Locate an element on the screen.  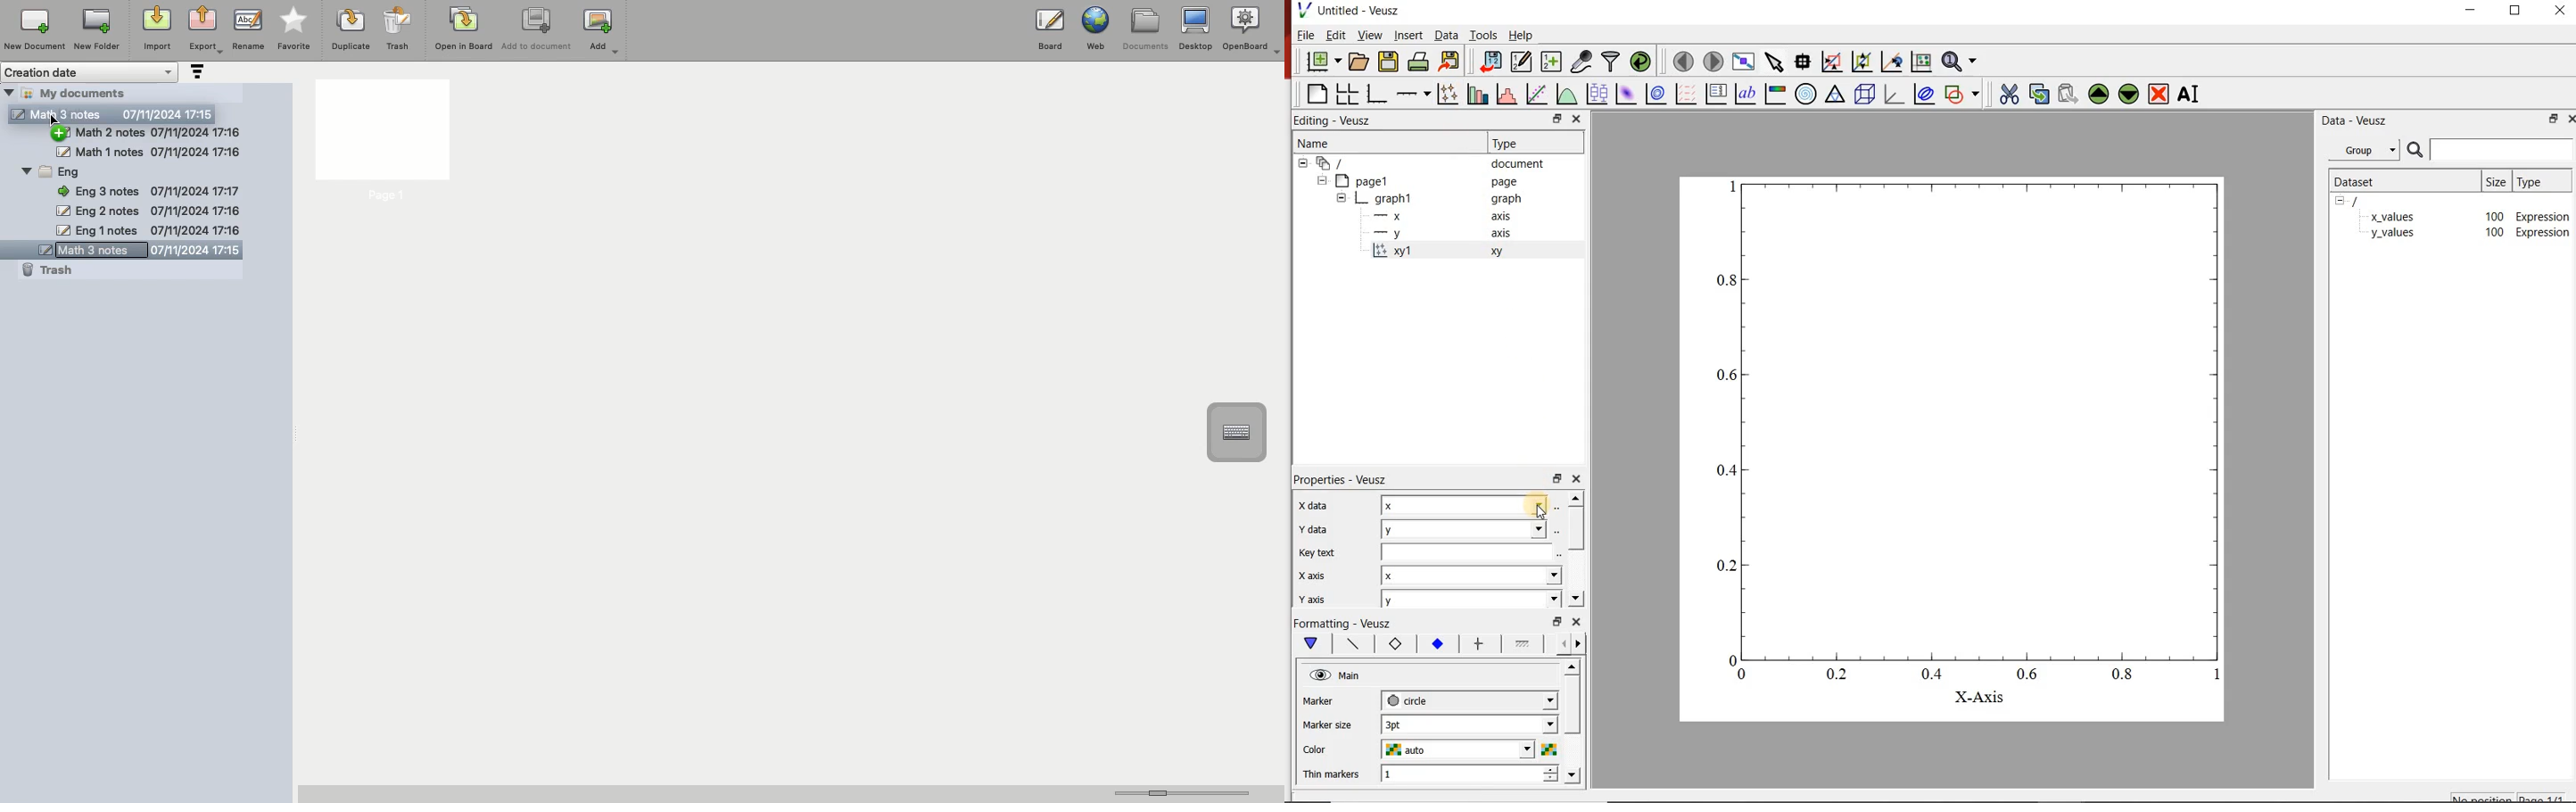
plot 2d dataset as an image is located at coordinates (1626, 94).